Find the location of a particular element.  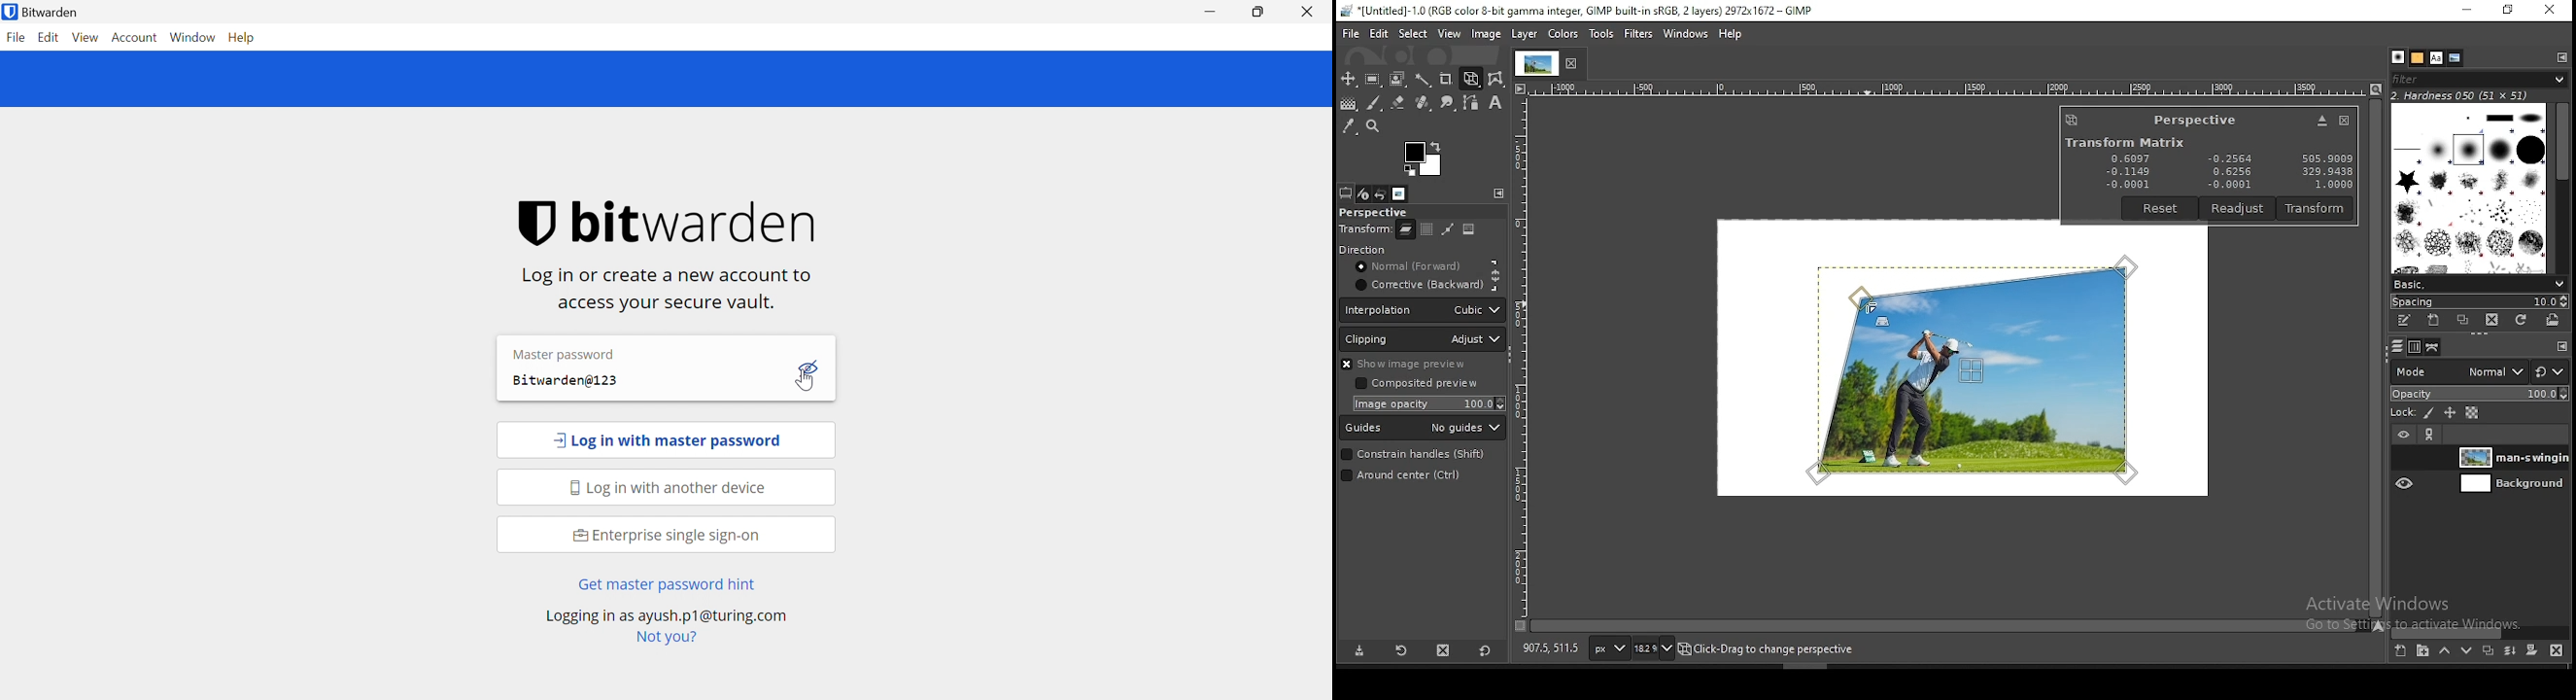

layer  is located at coordinates (2510, 484).